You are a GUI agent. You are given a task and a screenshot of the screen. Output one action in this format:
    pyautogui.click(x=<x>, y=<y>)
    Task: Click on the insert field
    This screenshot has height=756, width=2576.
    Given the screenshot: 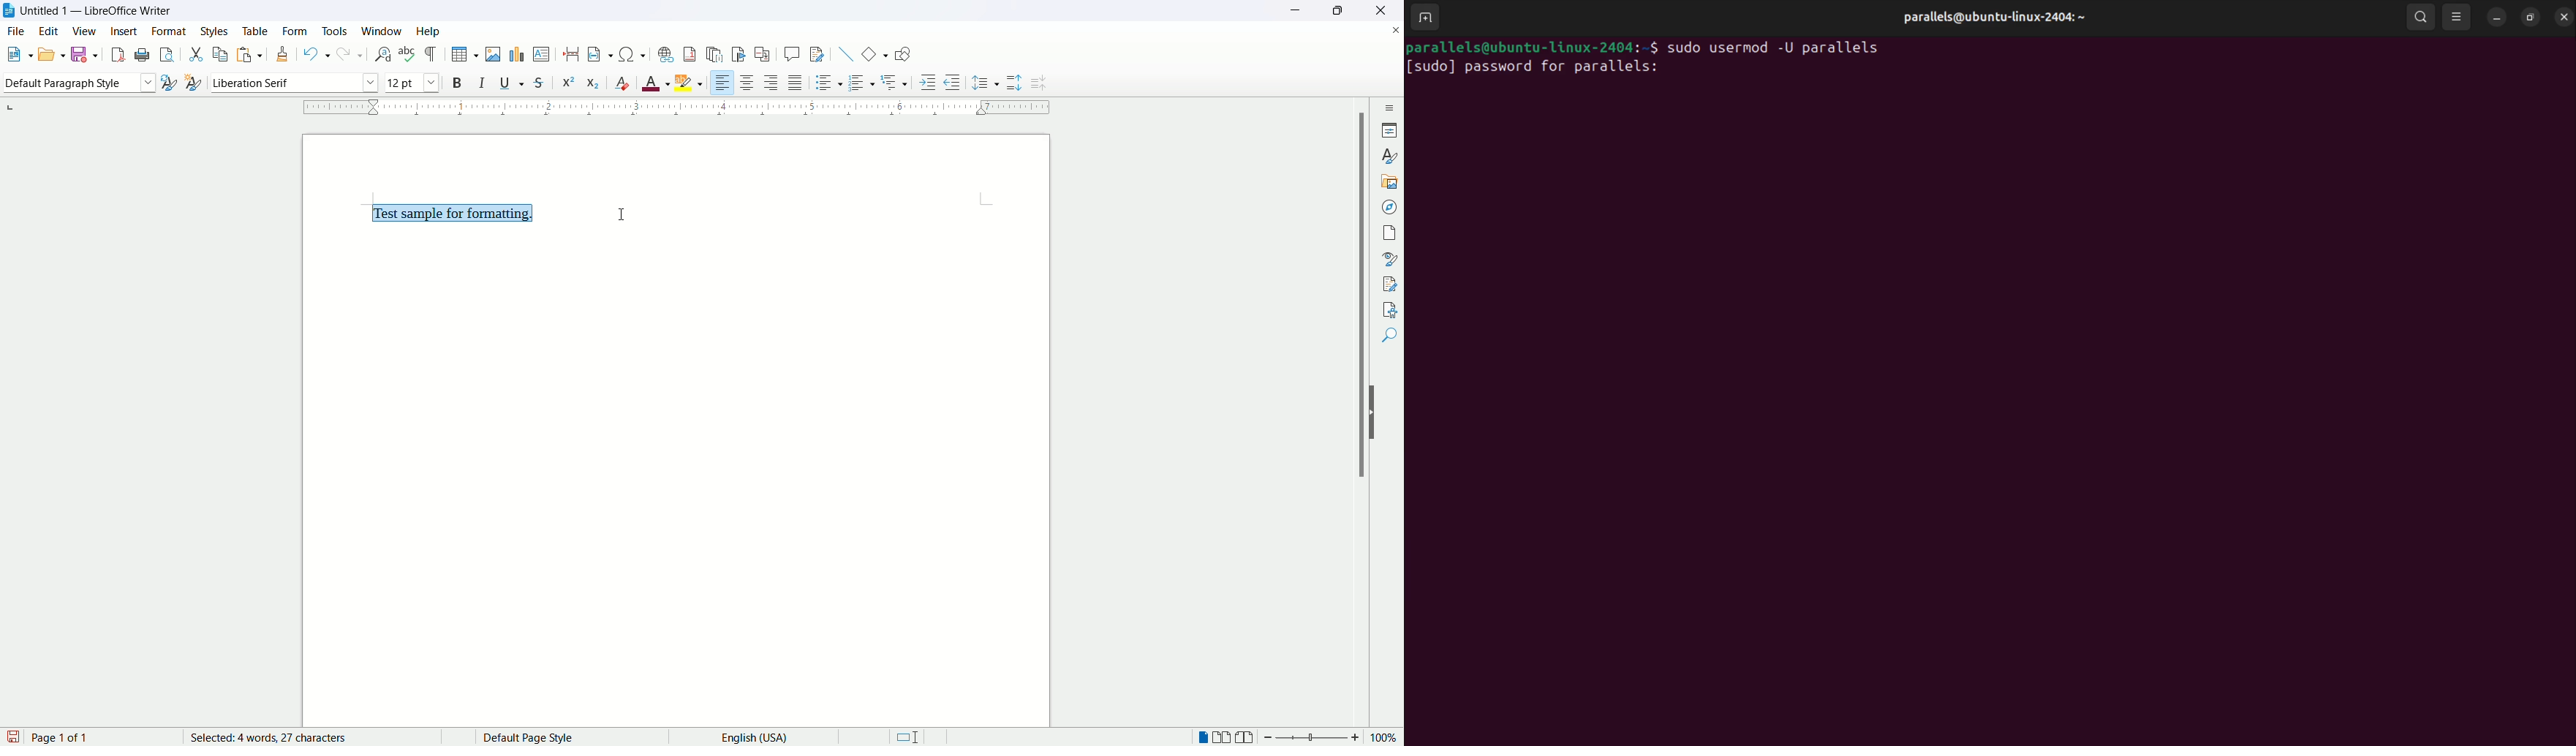 What is the action you would take?
    pyautogui.click(x=598, y=55)
    